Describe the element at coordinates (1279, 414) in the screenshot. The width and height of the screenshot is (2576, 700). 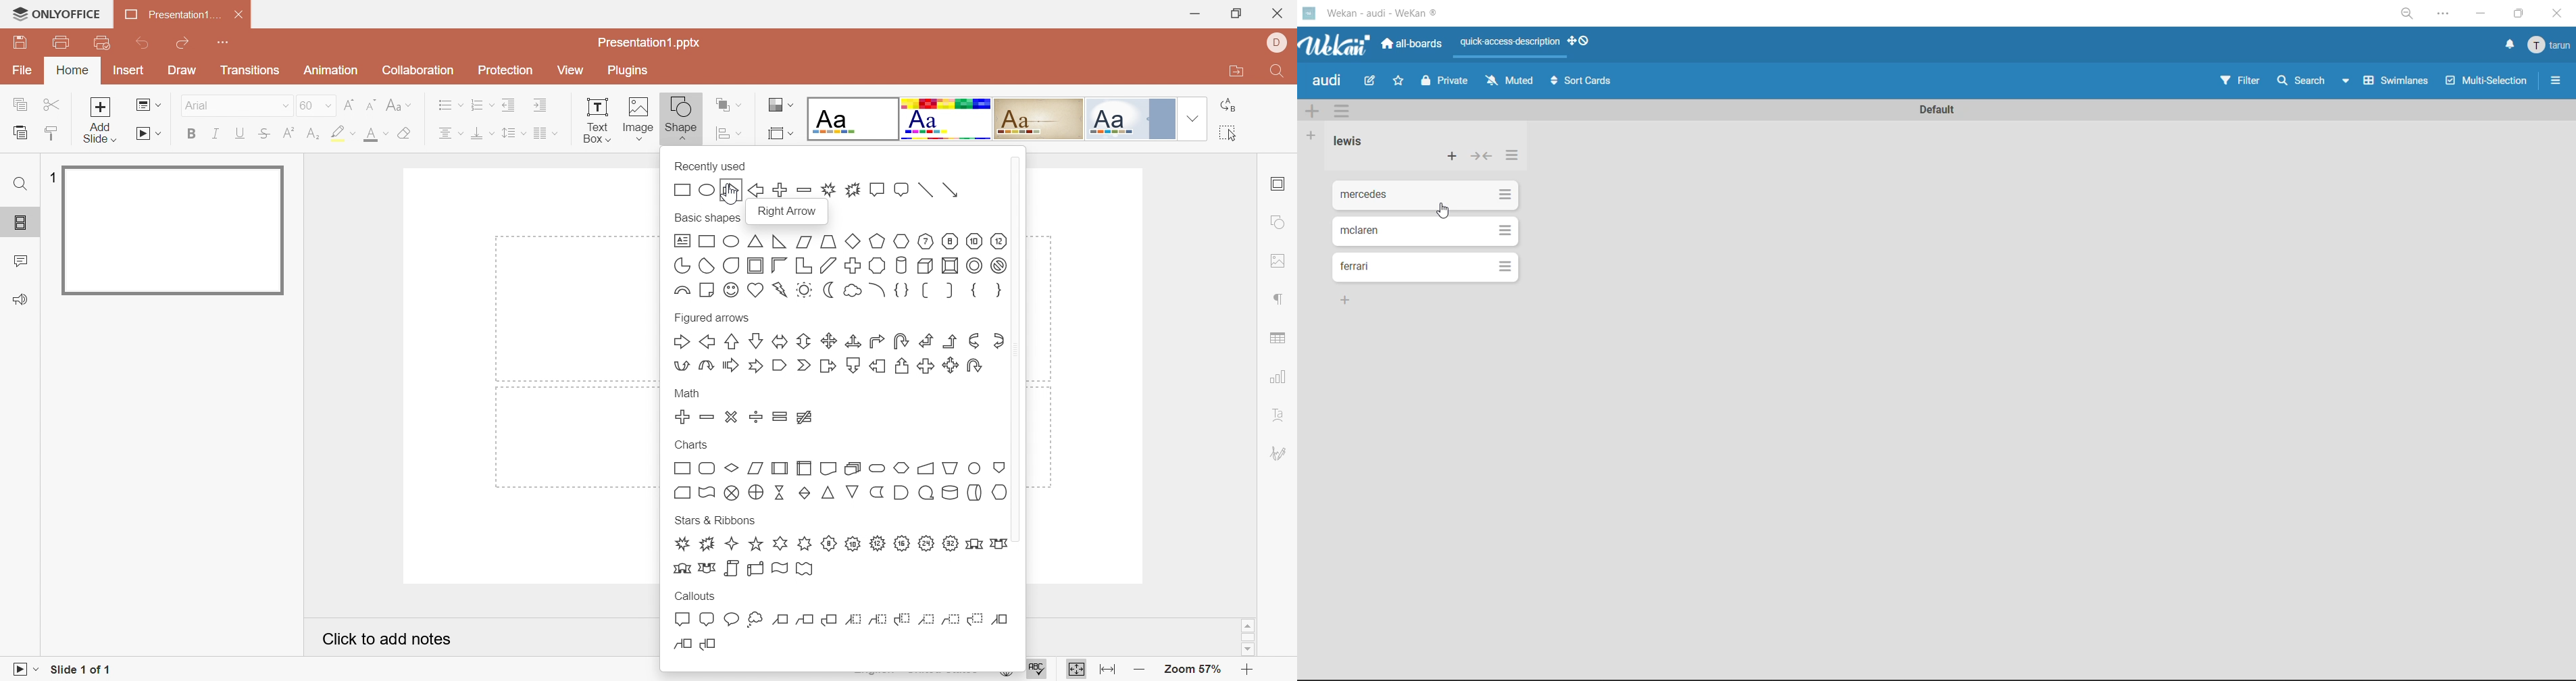
I see `Text art settings` at that location.